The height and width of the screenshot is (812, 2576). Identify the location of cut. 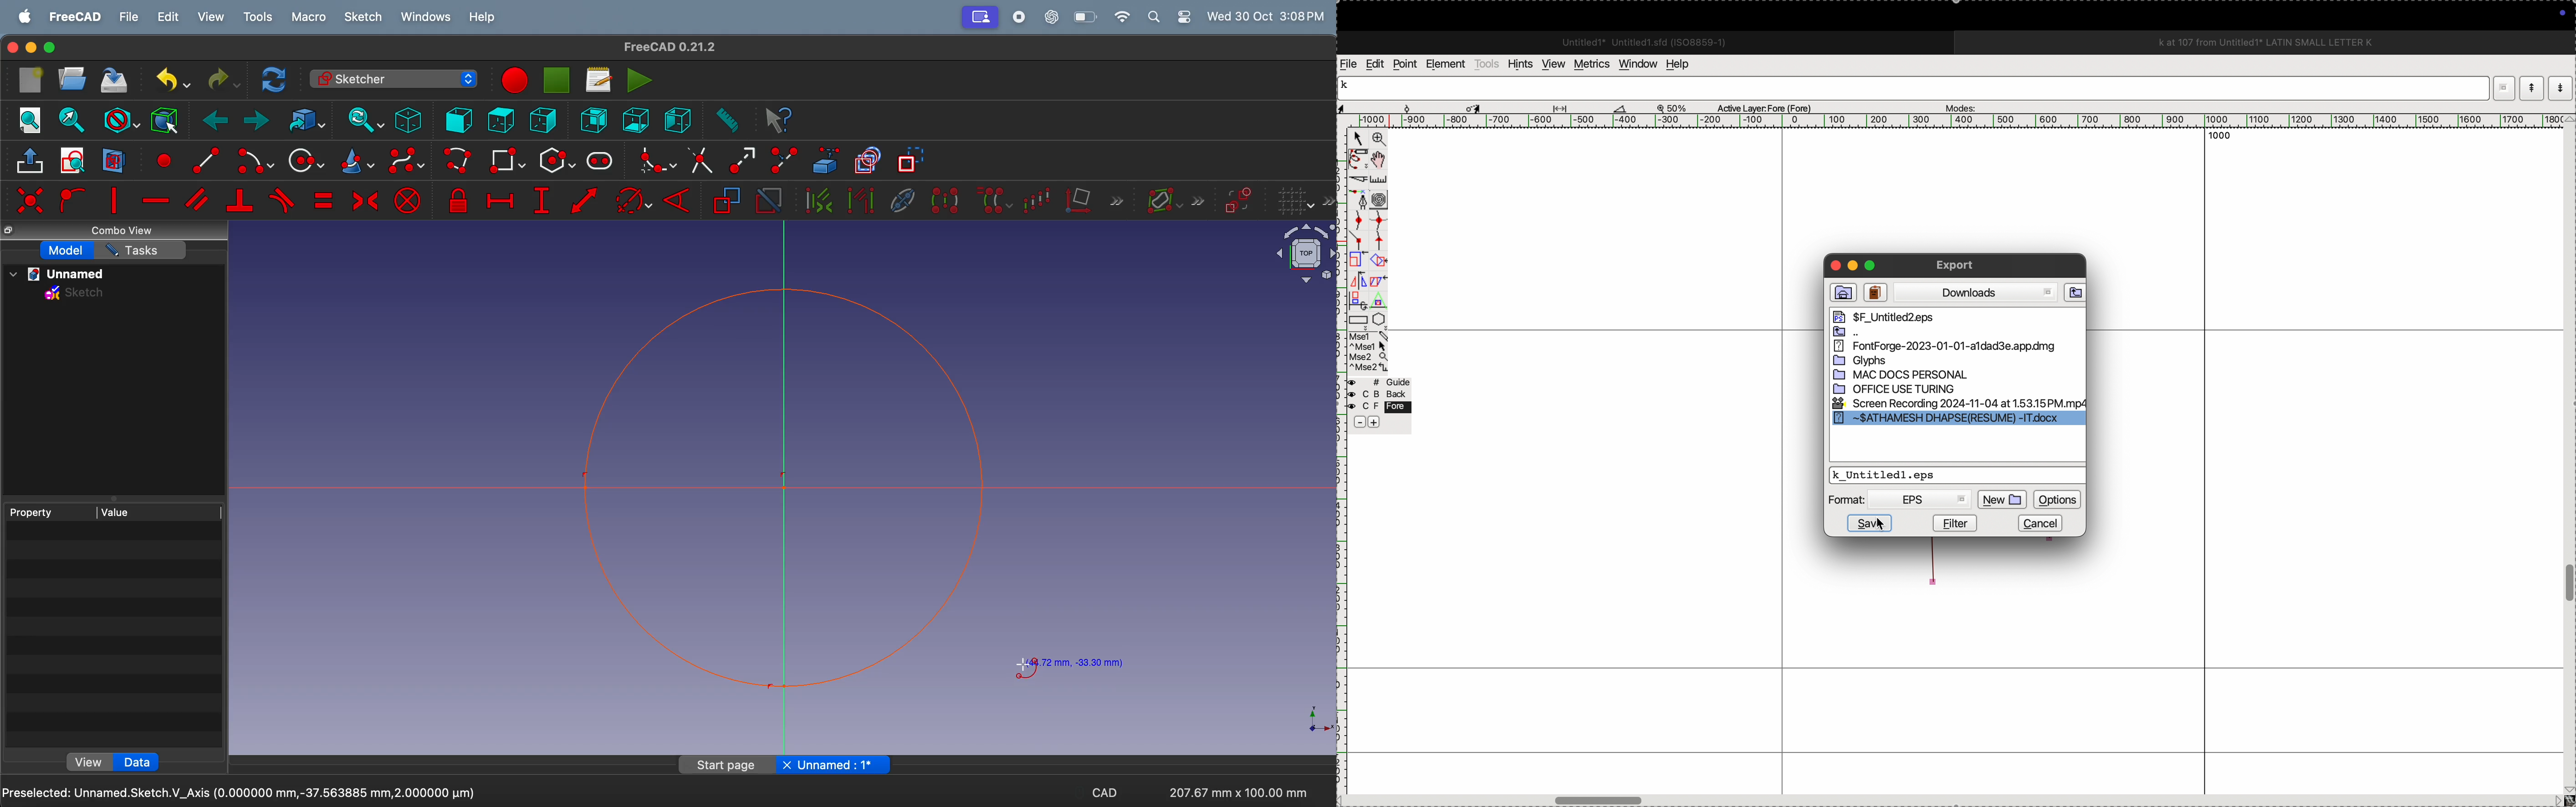
(1620, 108).